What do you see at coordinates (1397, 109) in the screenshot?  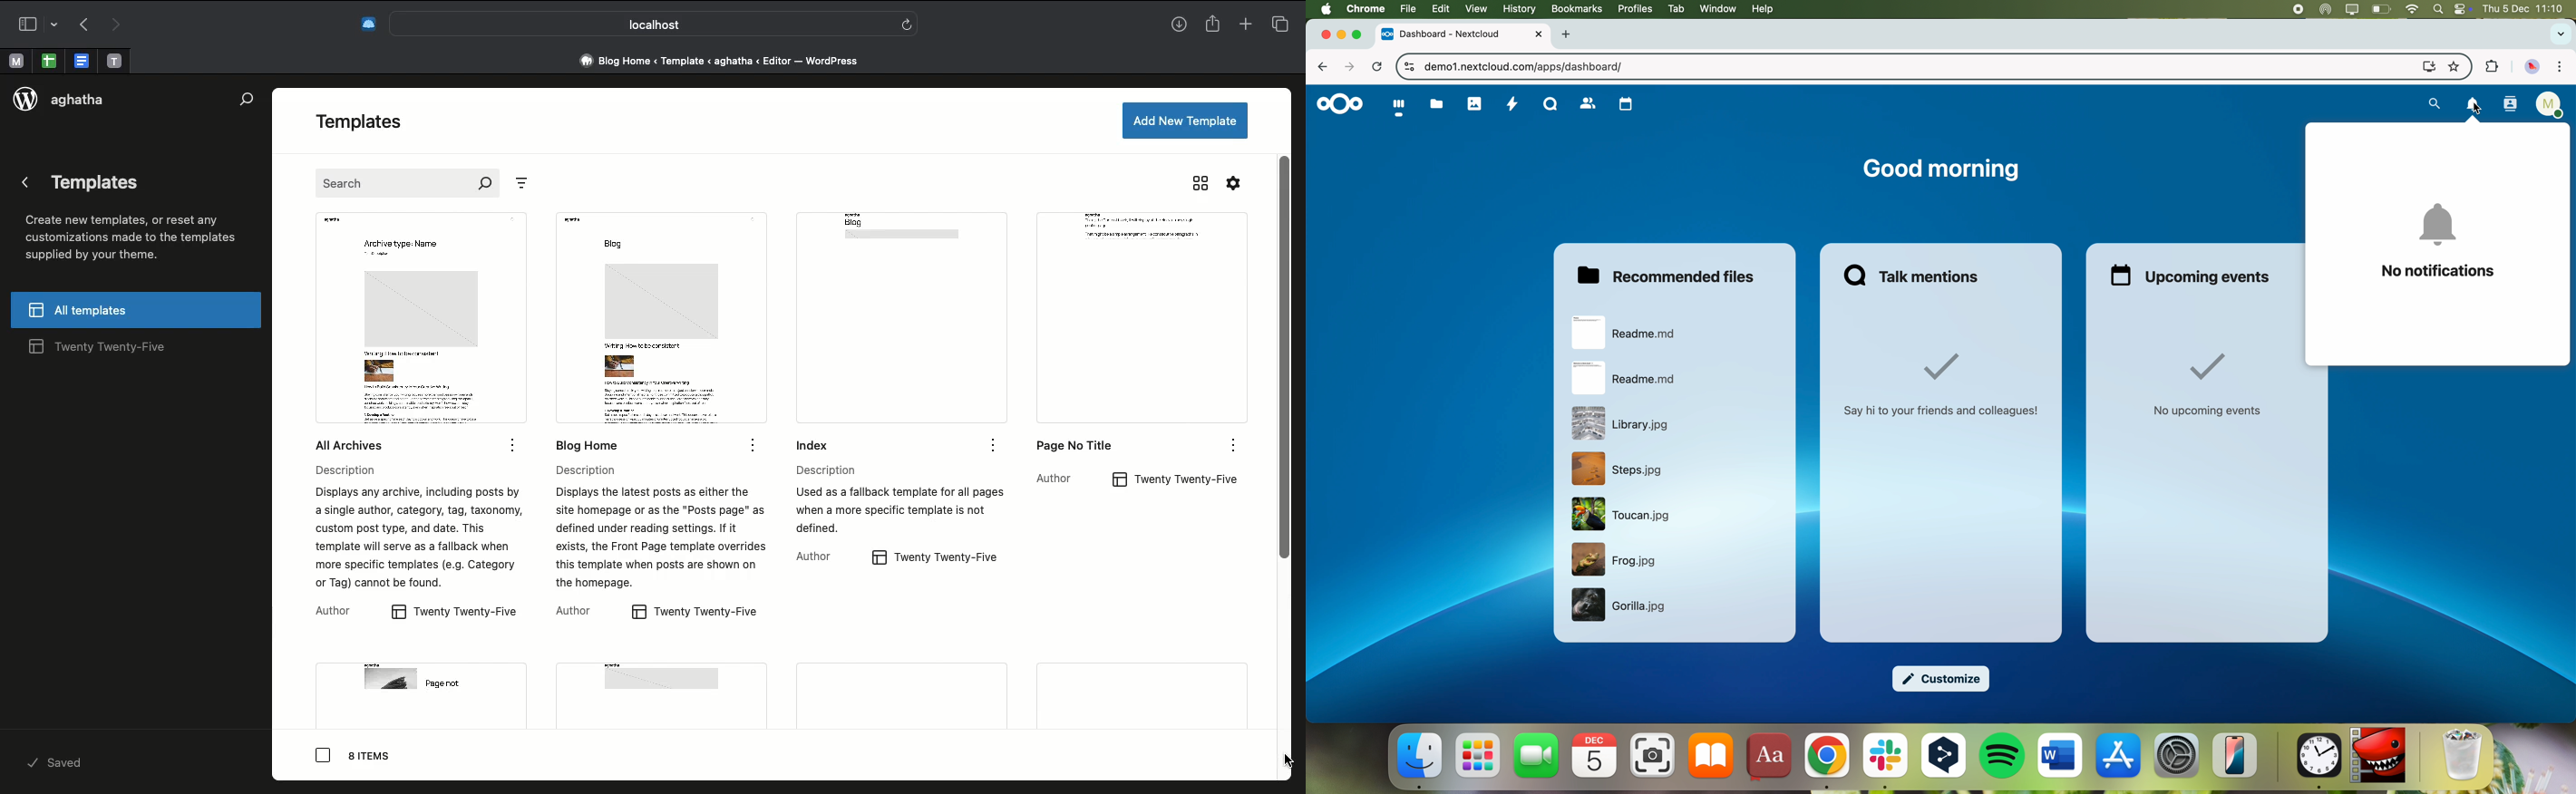 I see `dashboard` at bounding box center [1397, 109].